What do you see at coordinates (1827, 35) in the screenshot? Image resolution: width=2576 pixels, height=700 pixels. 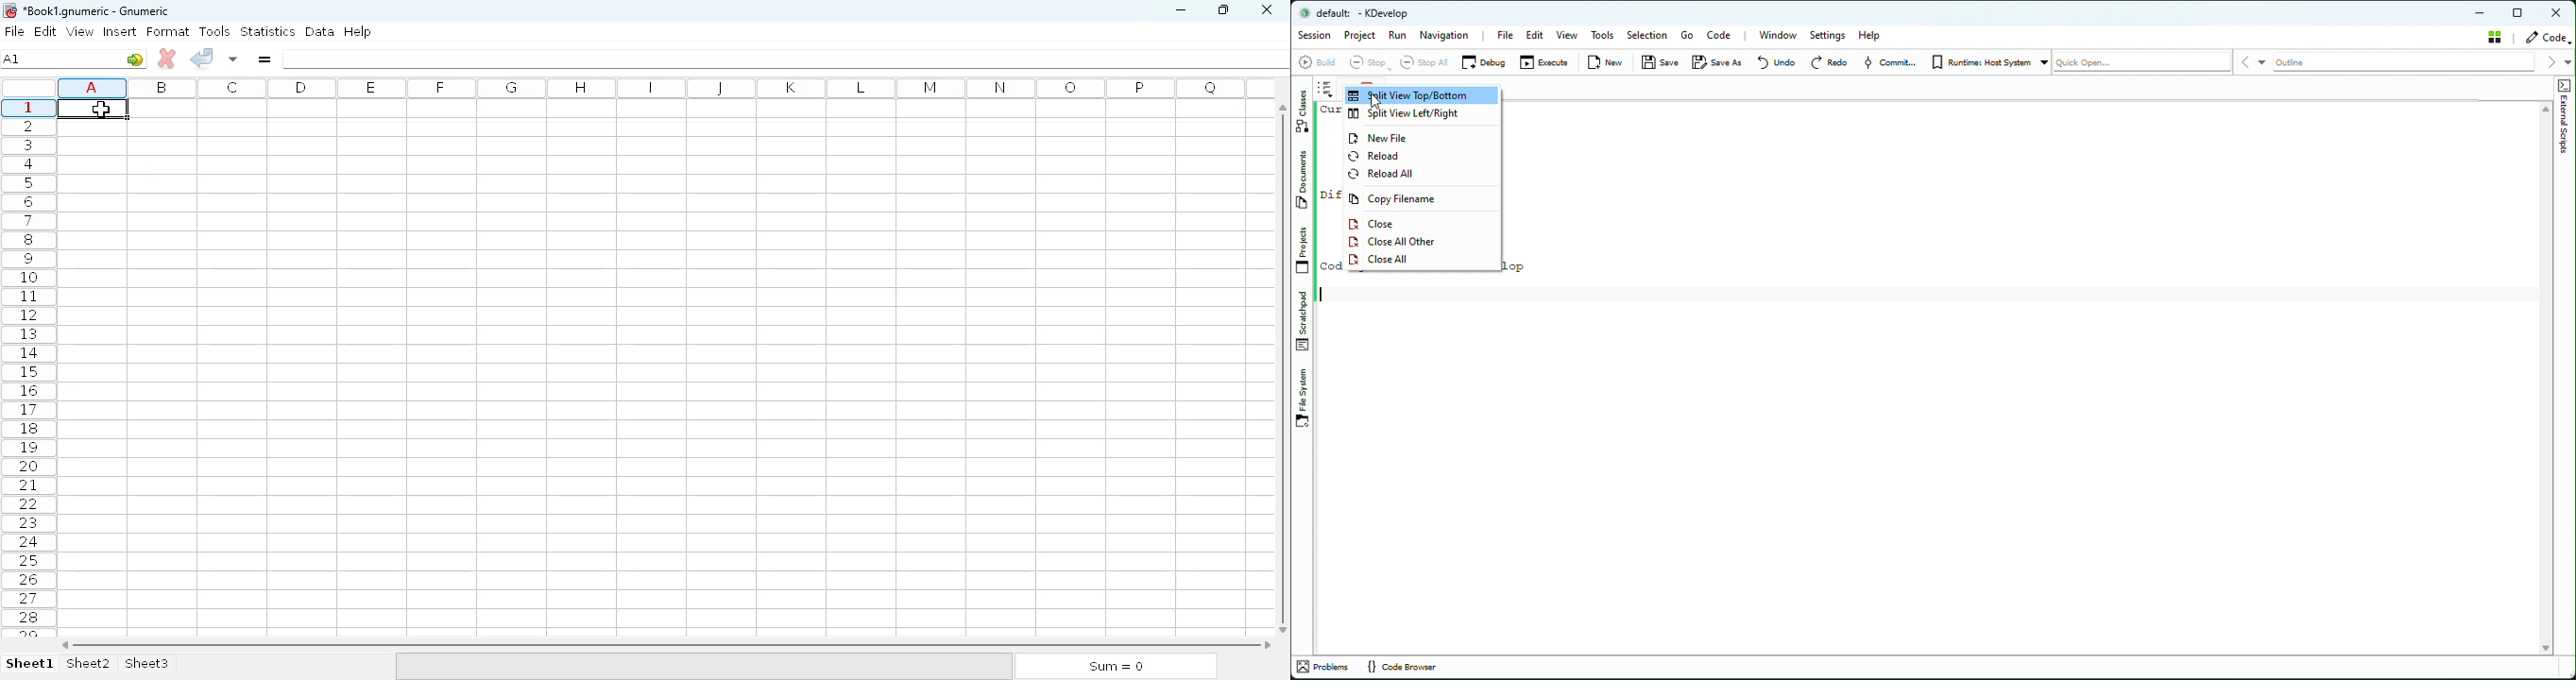 I see `Settings` at bounding box center [1827, 35].